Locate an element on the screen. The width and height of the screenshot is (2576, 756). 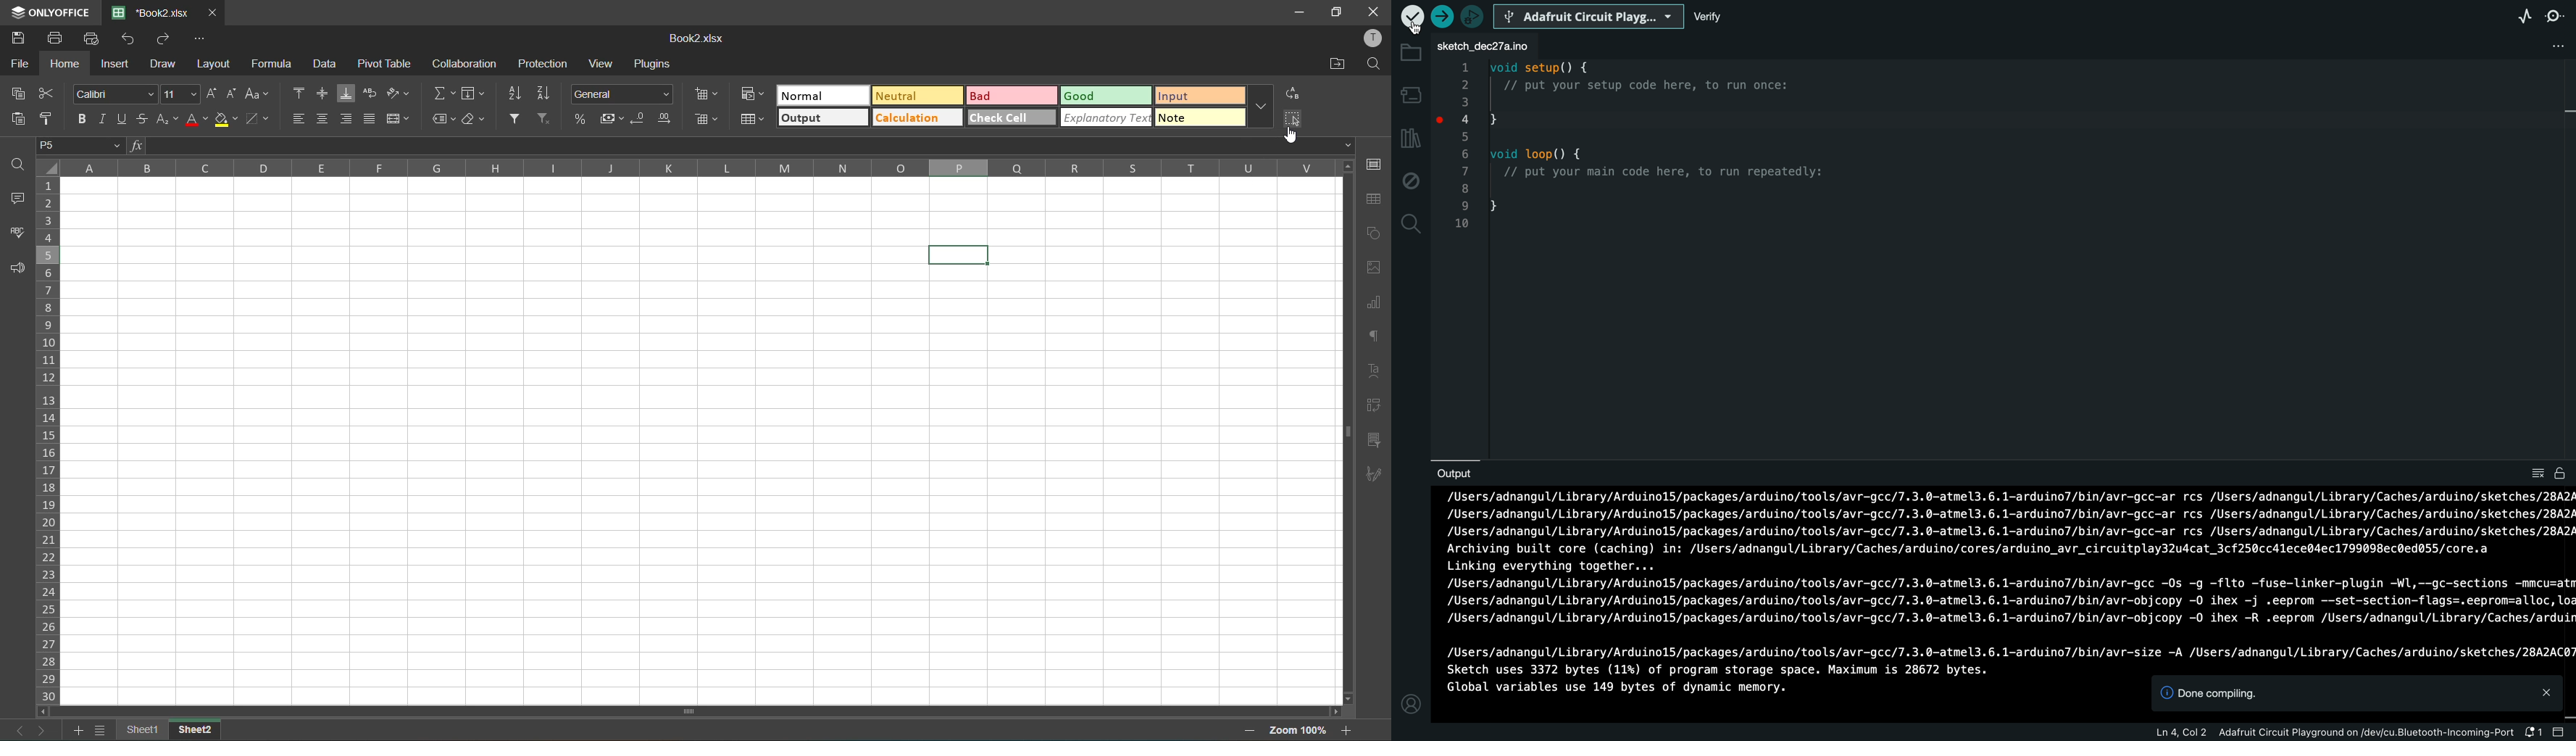
data is located at coordinates (327, 66).